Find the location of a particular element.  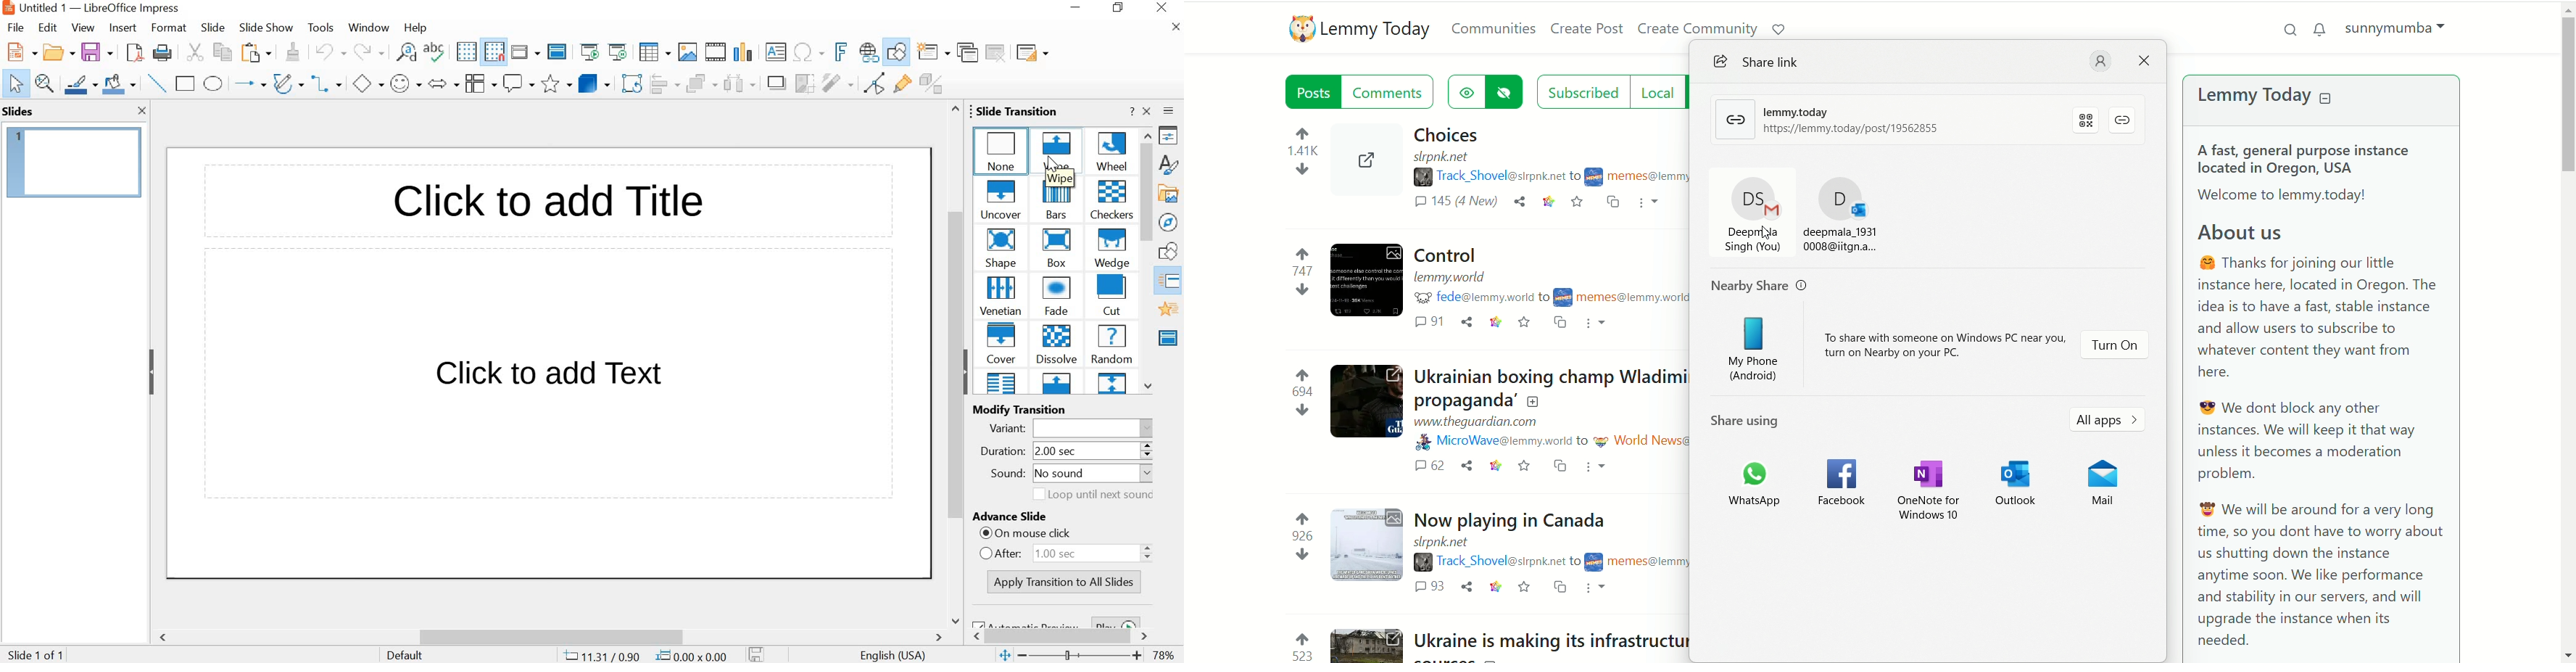

vertical scroll bar is located at coordinates (2564, 329).